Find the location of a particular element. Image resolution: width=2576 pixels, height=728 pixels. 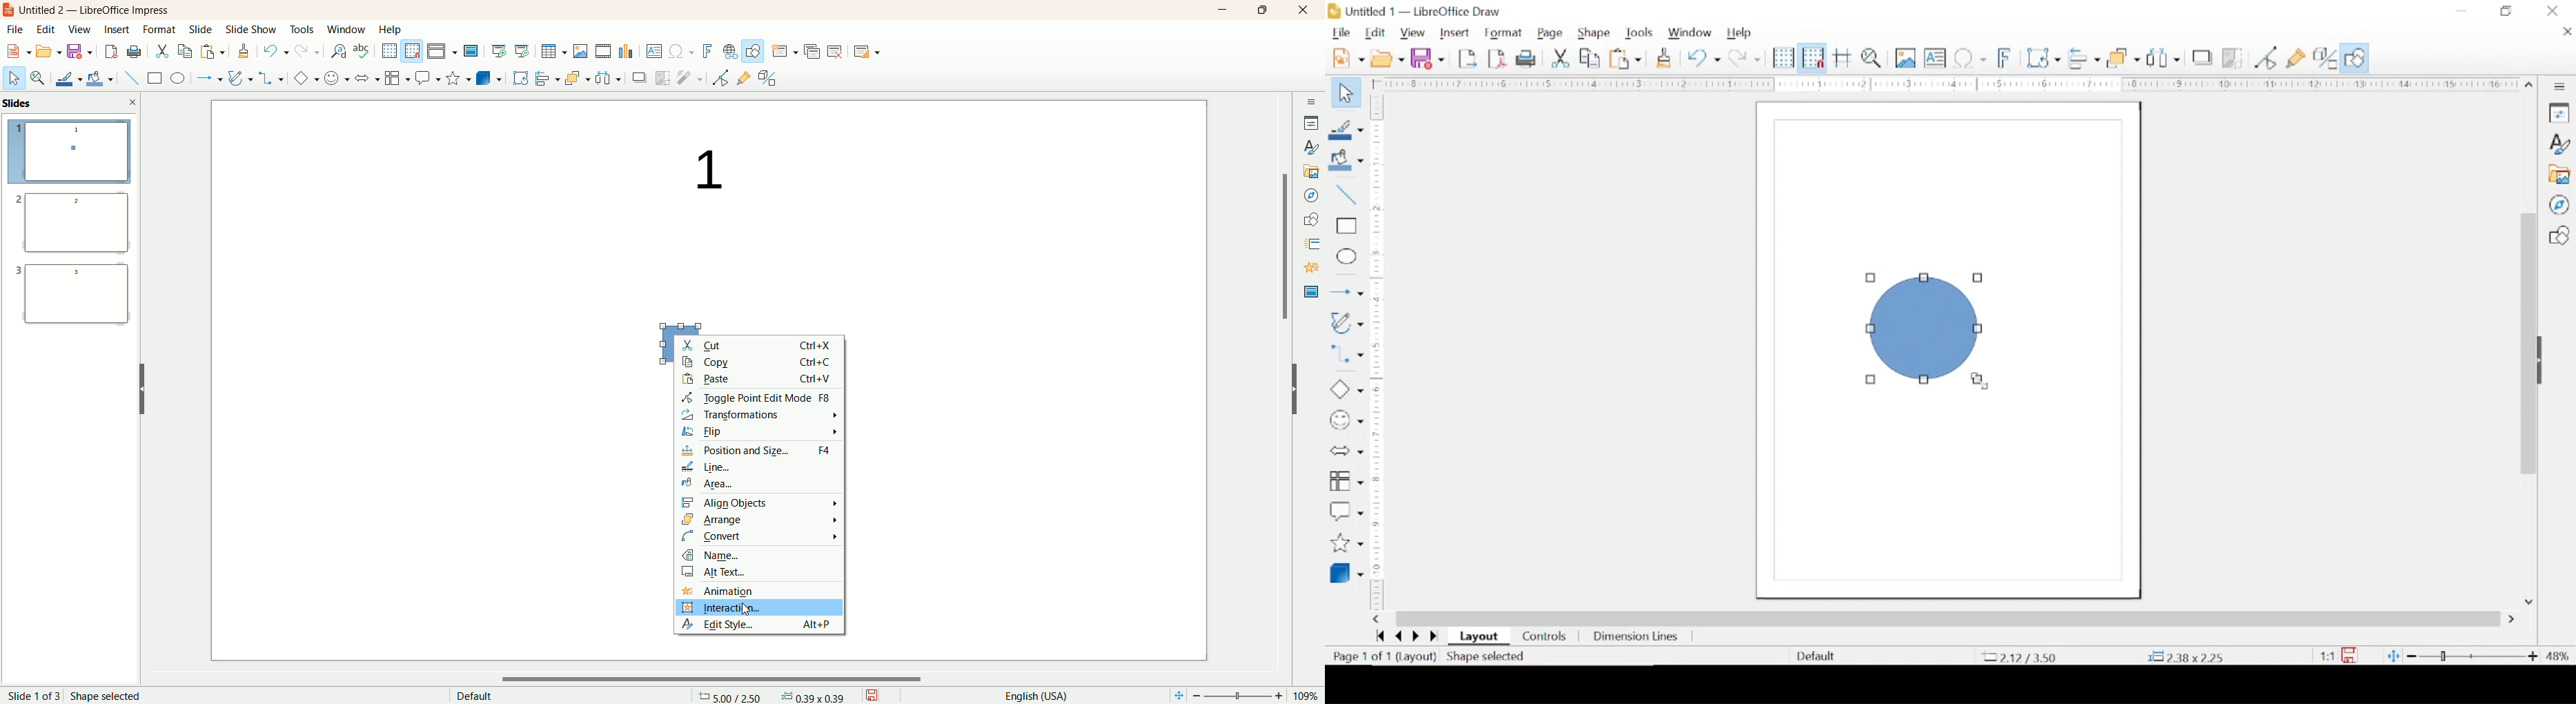

cut is located at coordinates (718, 345).